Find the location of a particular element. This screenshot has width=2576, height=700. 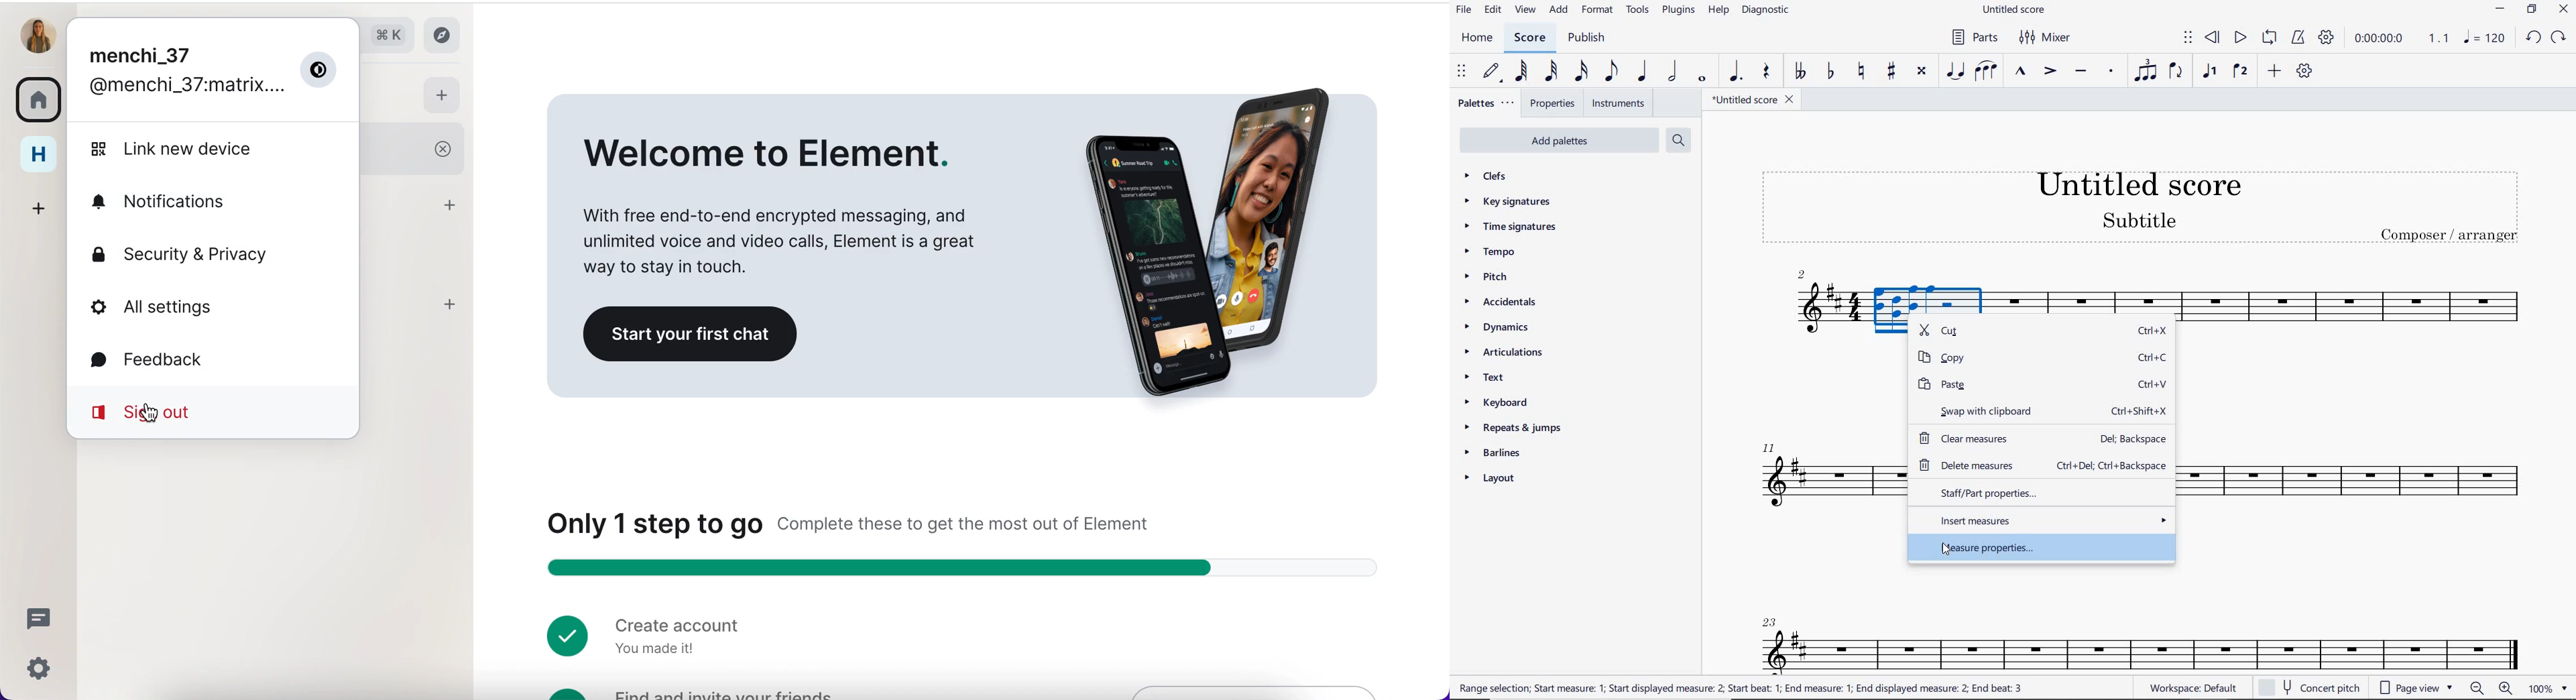

create a space is located at coordinates (44, 204).